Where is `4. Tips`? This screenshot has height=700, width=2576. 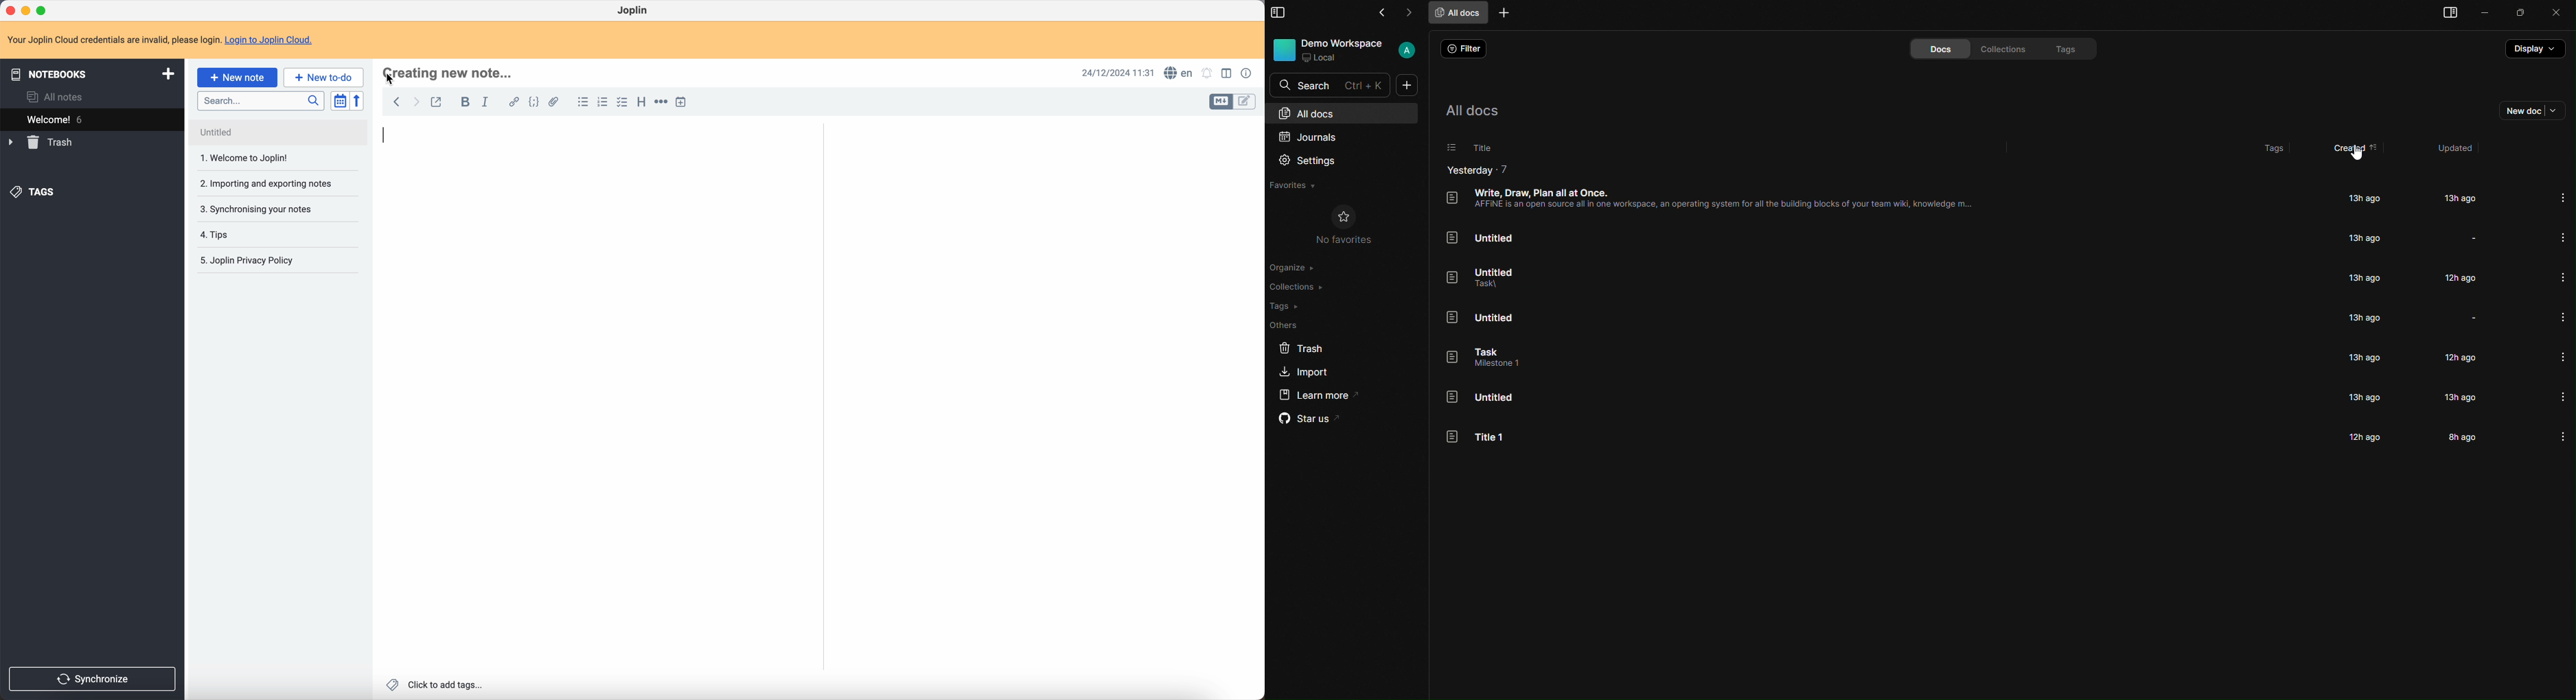
4. Tips is located at coordinates (244, 234).